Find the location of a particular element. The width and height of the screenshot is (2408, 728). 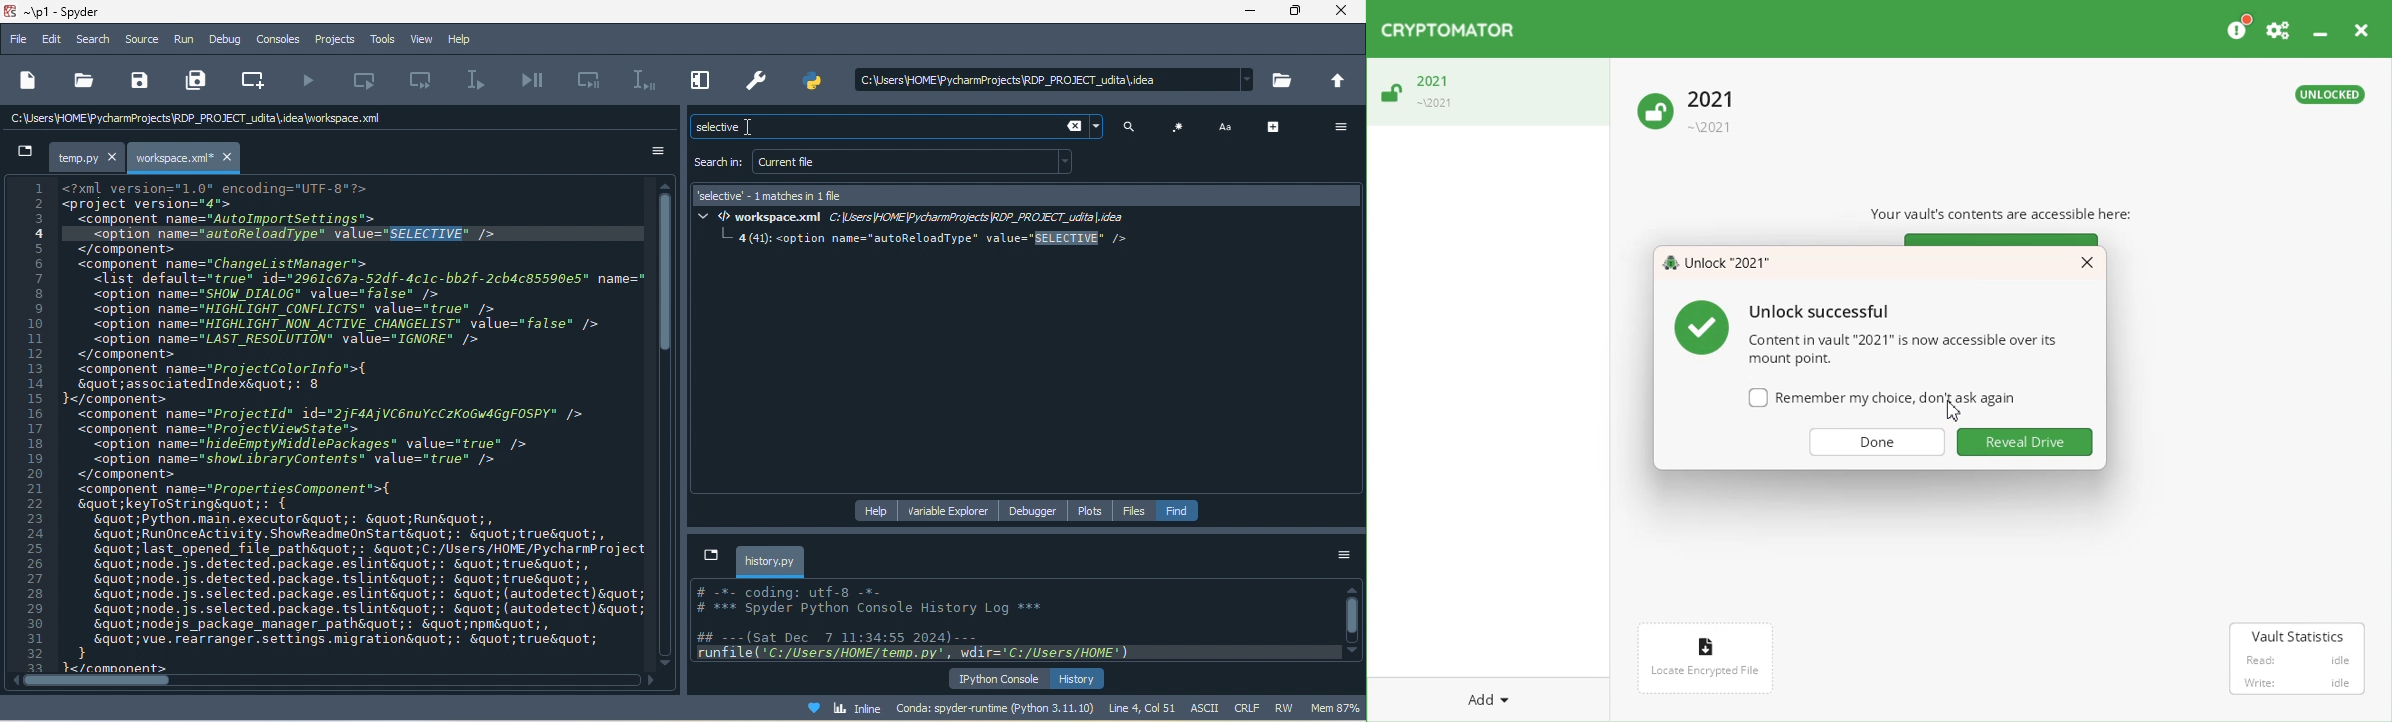

c\users\home\pycharm project is located at coordinates (222, 121).